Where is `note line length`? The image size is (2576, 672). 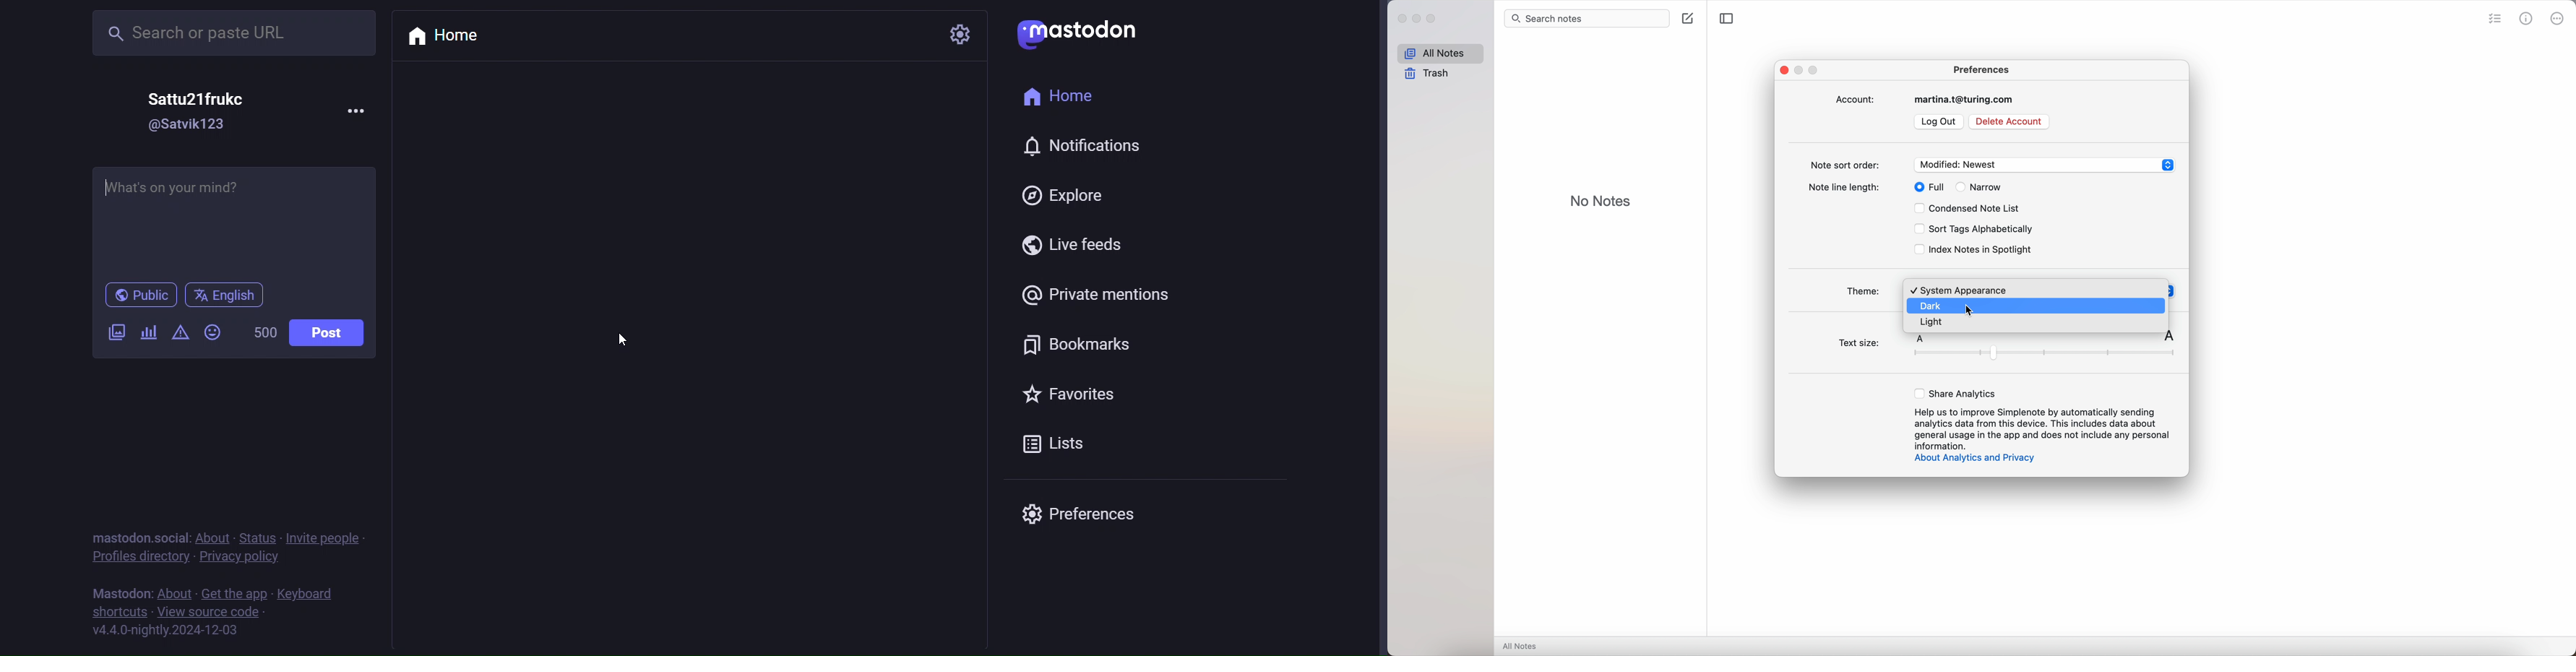 note line length is located at coordinates (1847, 189).